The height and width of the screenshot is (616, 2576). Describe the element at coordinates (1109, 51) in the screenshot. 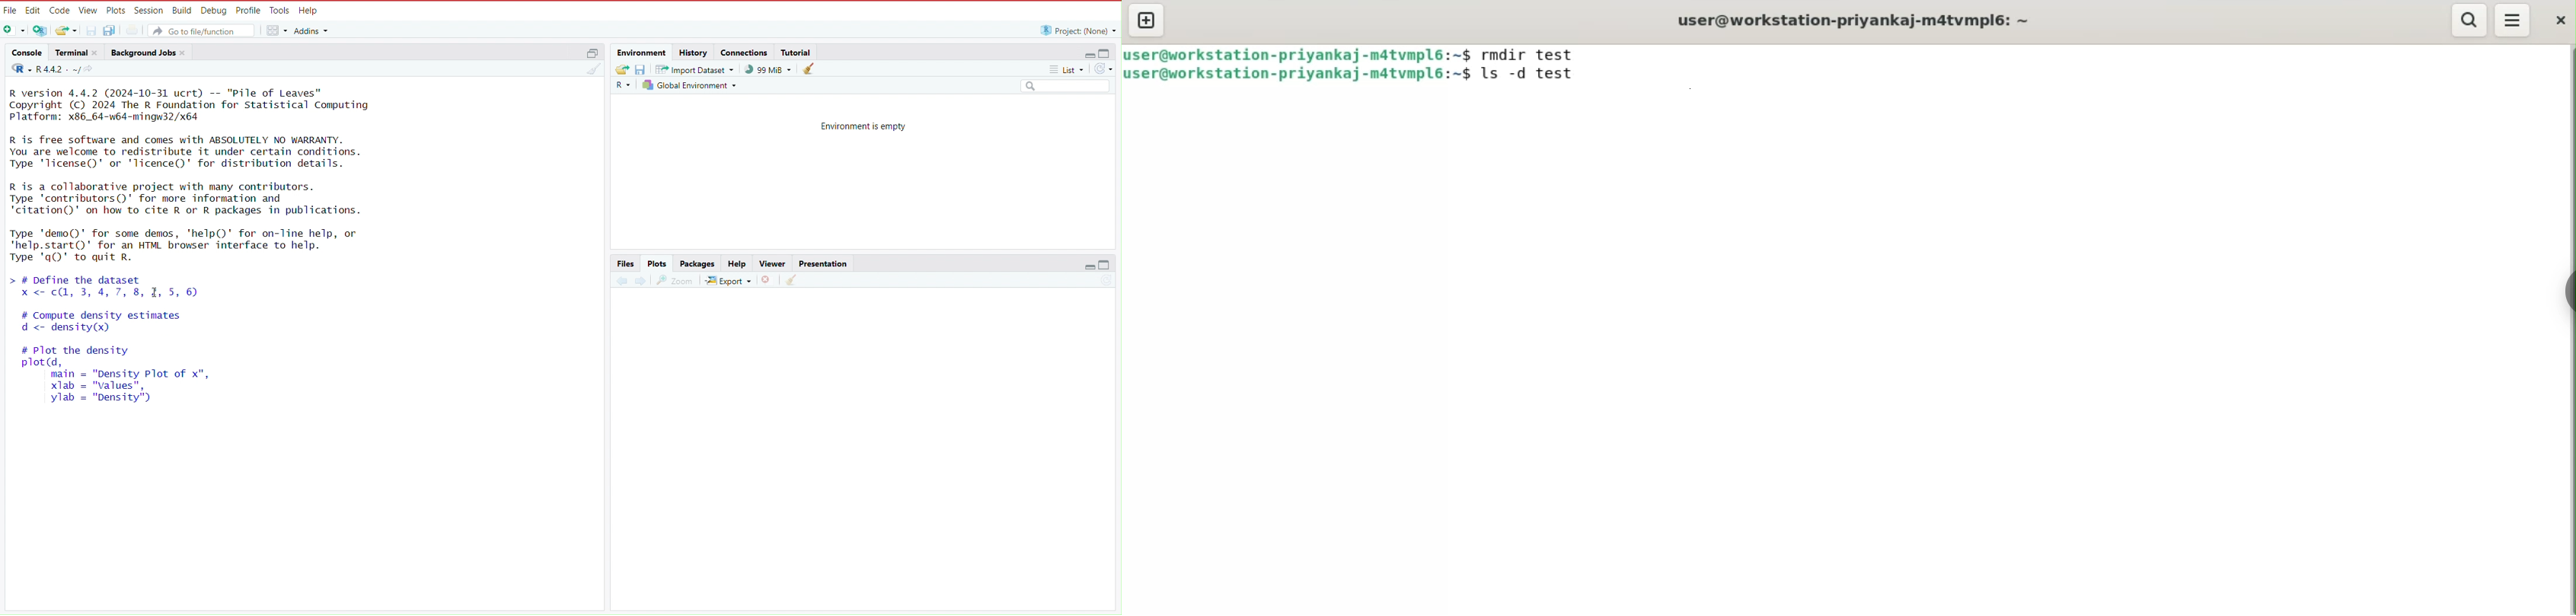

I see `maximize` at that location.